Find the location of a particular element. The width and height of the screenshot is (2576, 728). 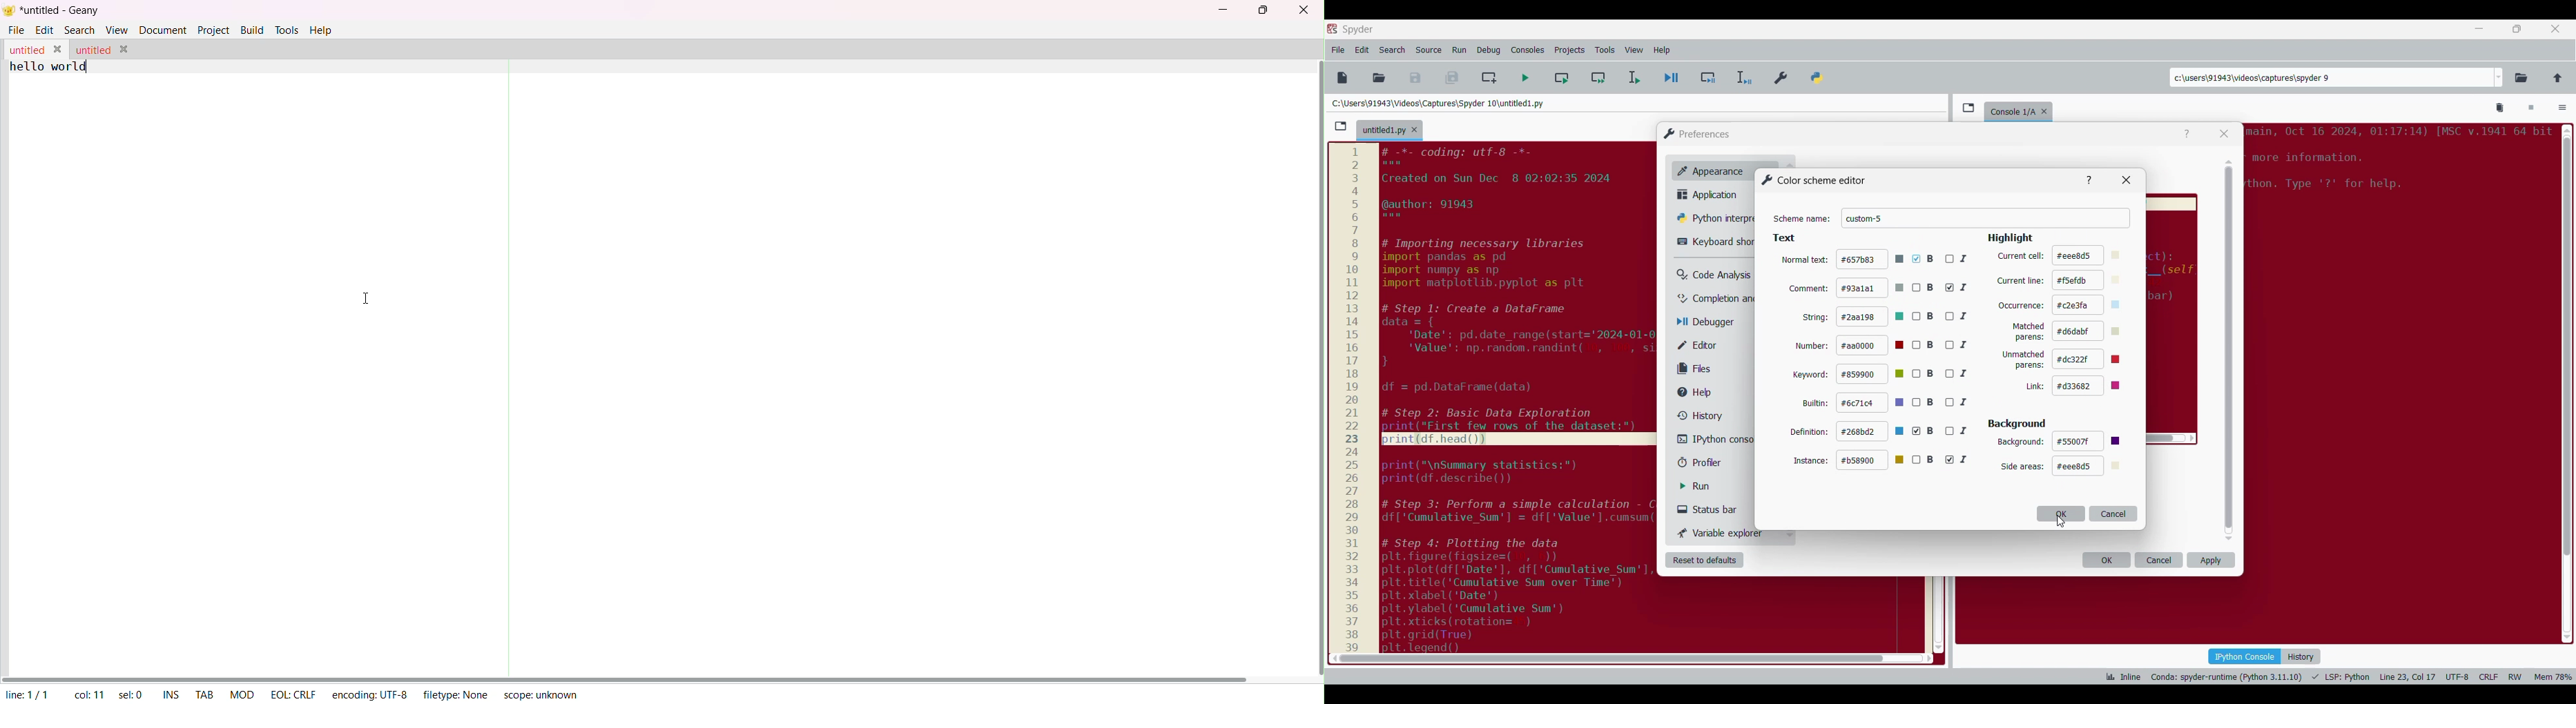

I is located at coordinates (1957, 287).